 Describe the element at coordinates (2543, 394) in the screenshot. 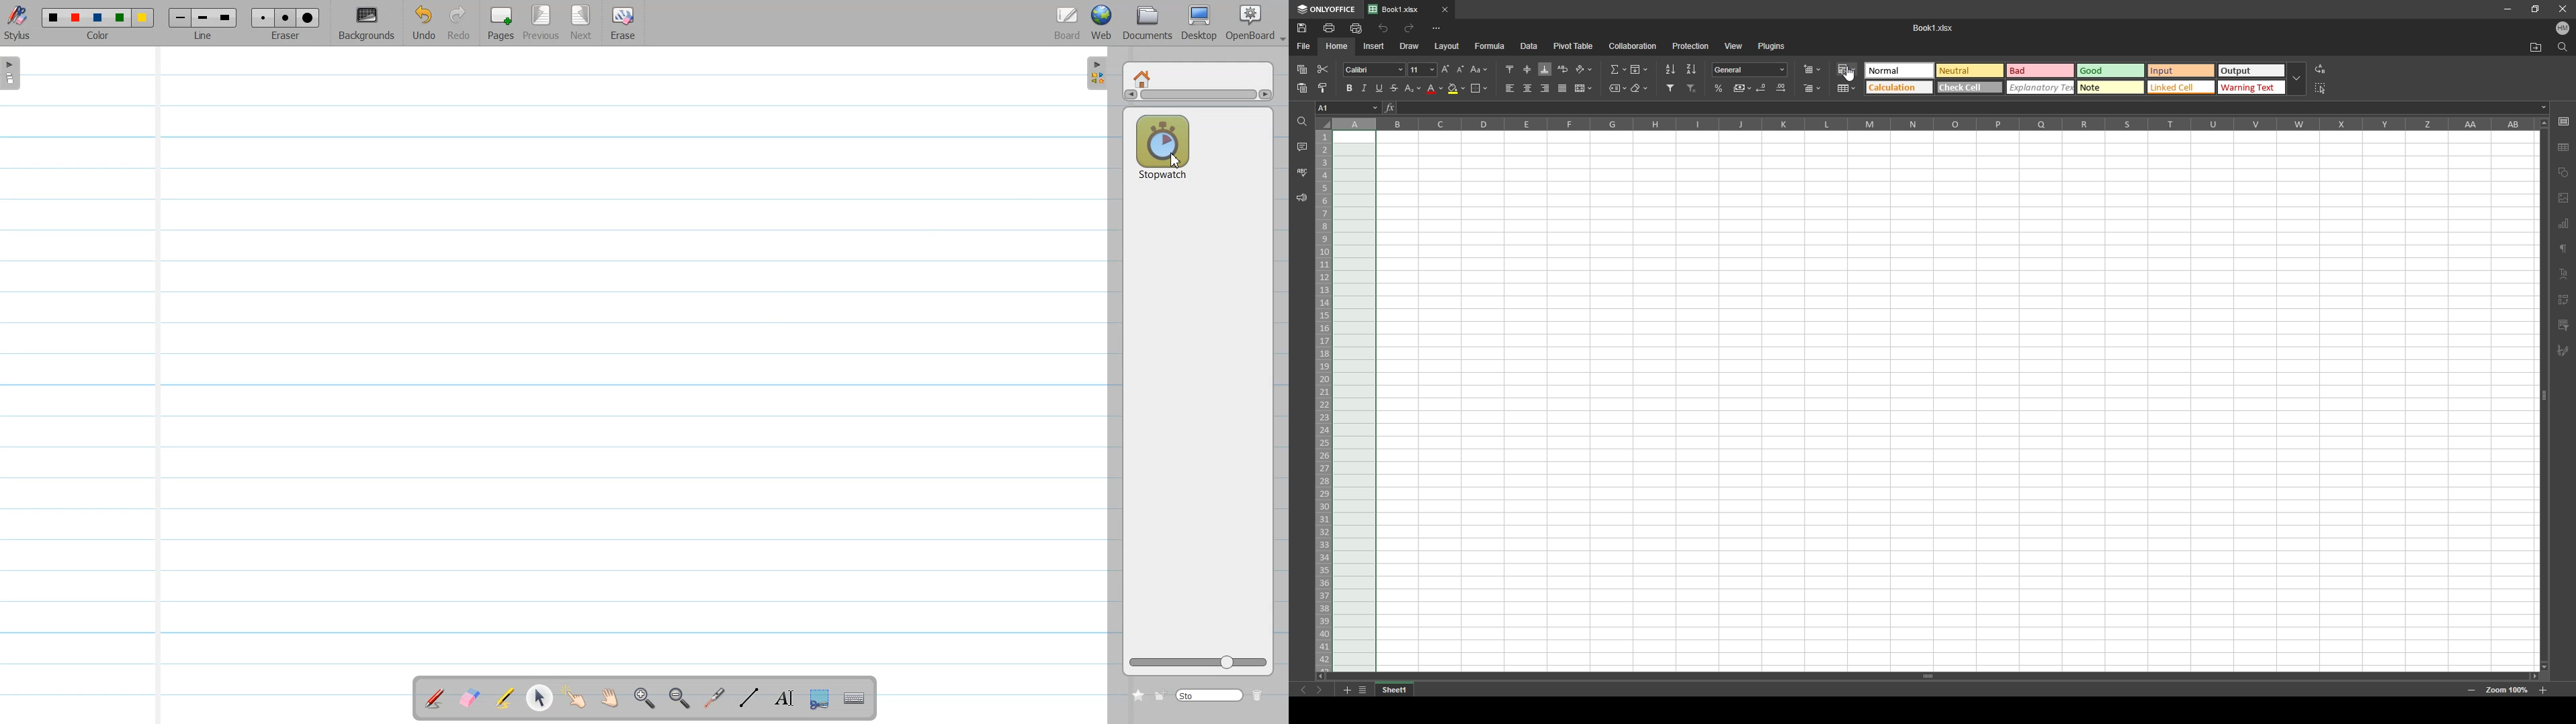

I see `scroll bar` at that location.